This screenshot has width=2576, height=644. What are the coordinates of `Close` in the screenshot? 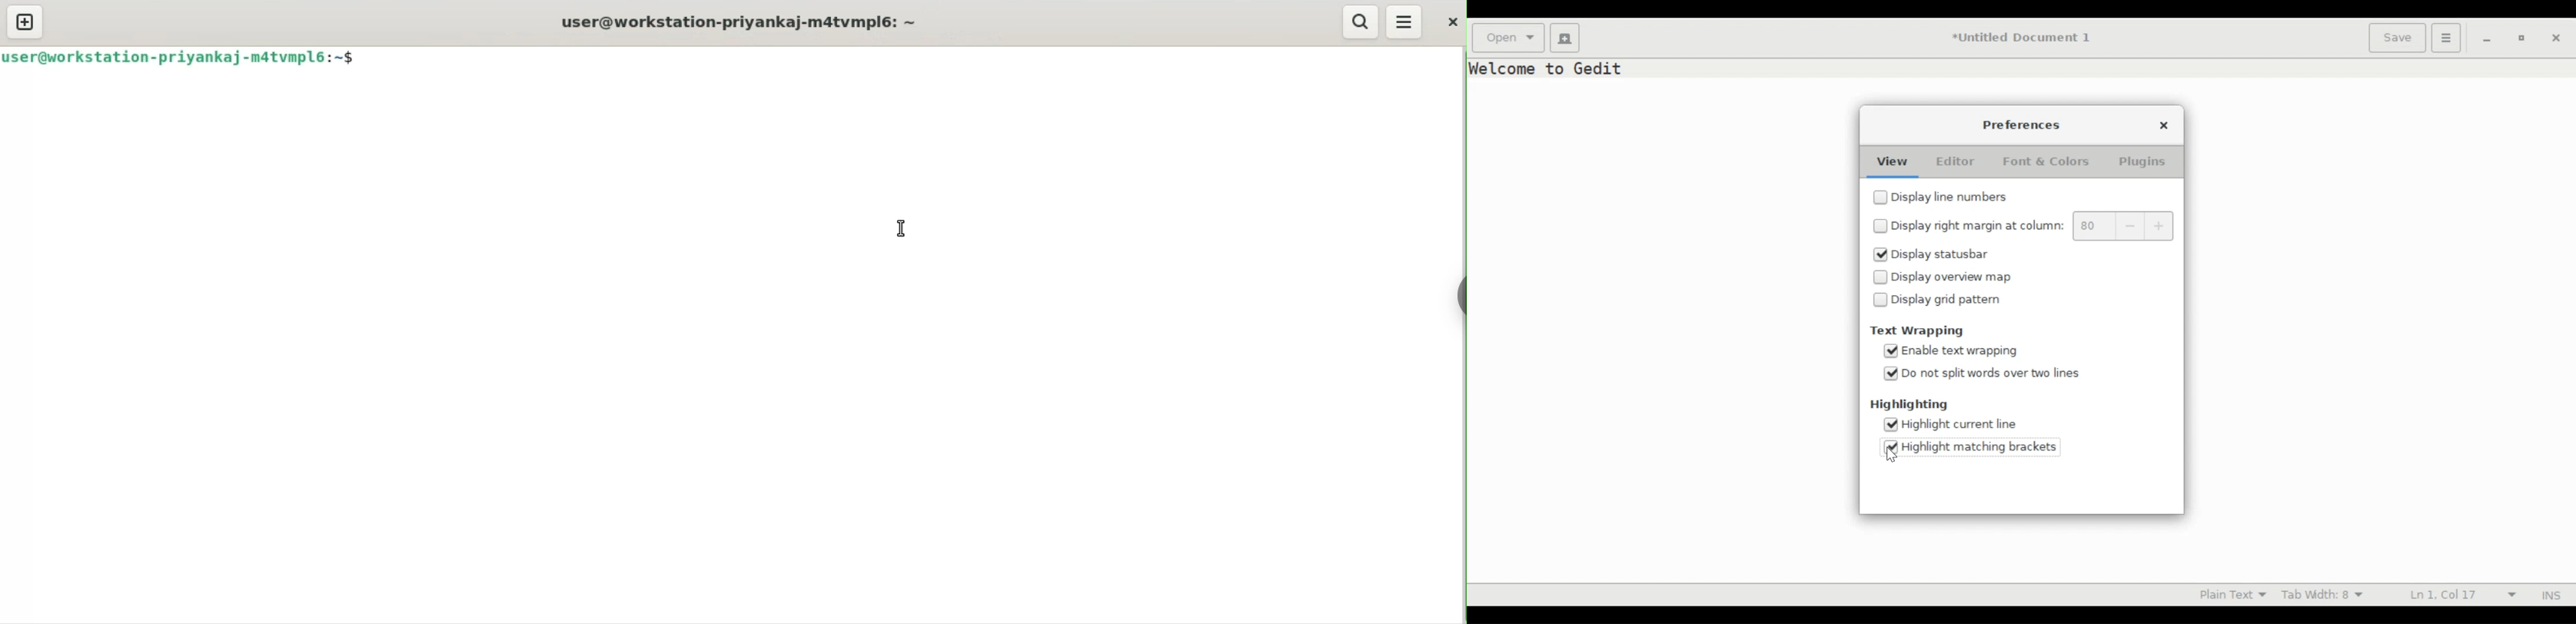 It's located at (2557, 38).